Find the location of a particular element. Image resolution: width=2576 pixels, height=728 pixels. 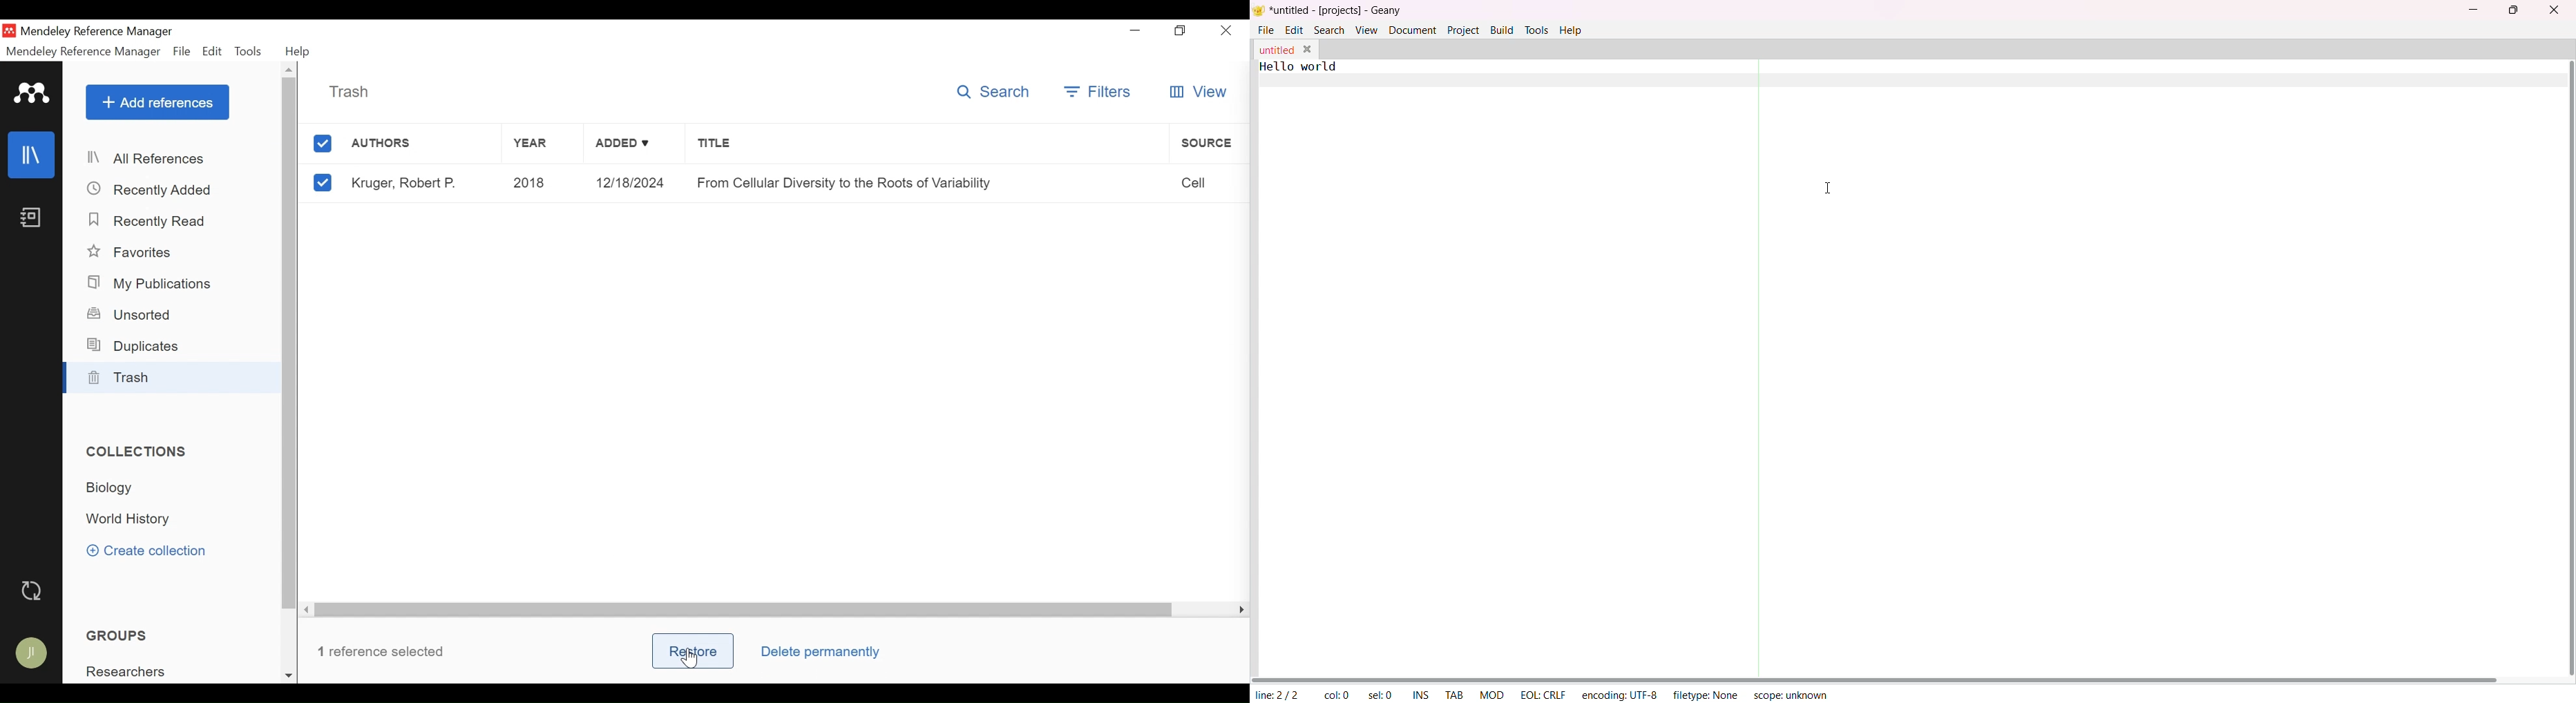

File is located at coordinates (182, 51).